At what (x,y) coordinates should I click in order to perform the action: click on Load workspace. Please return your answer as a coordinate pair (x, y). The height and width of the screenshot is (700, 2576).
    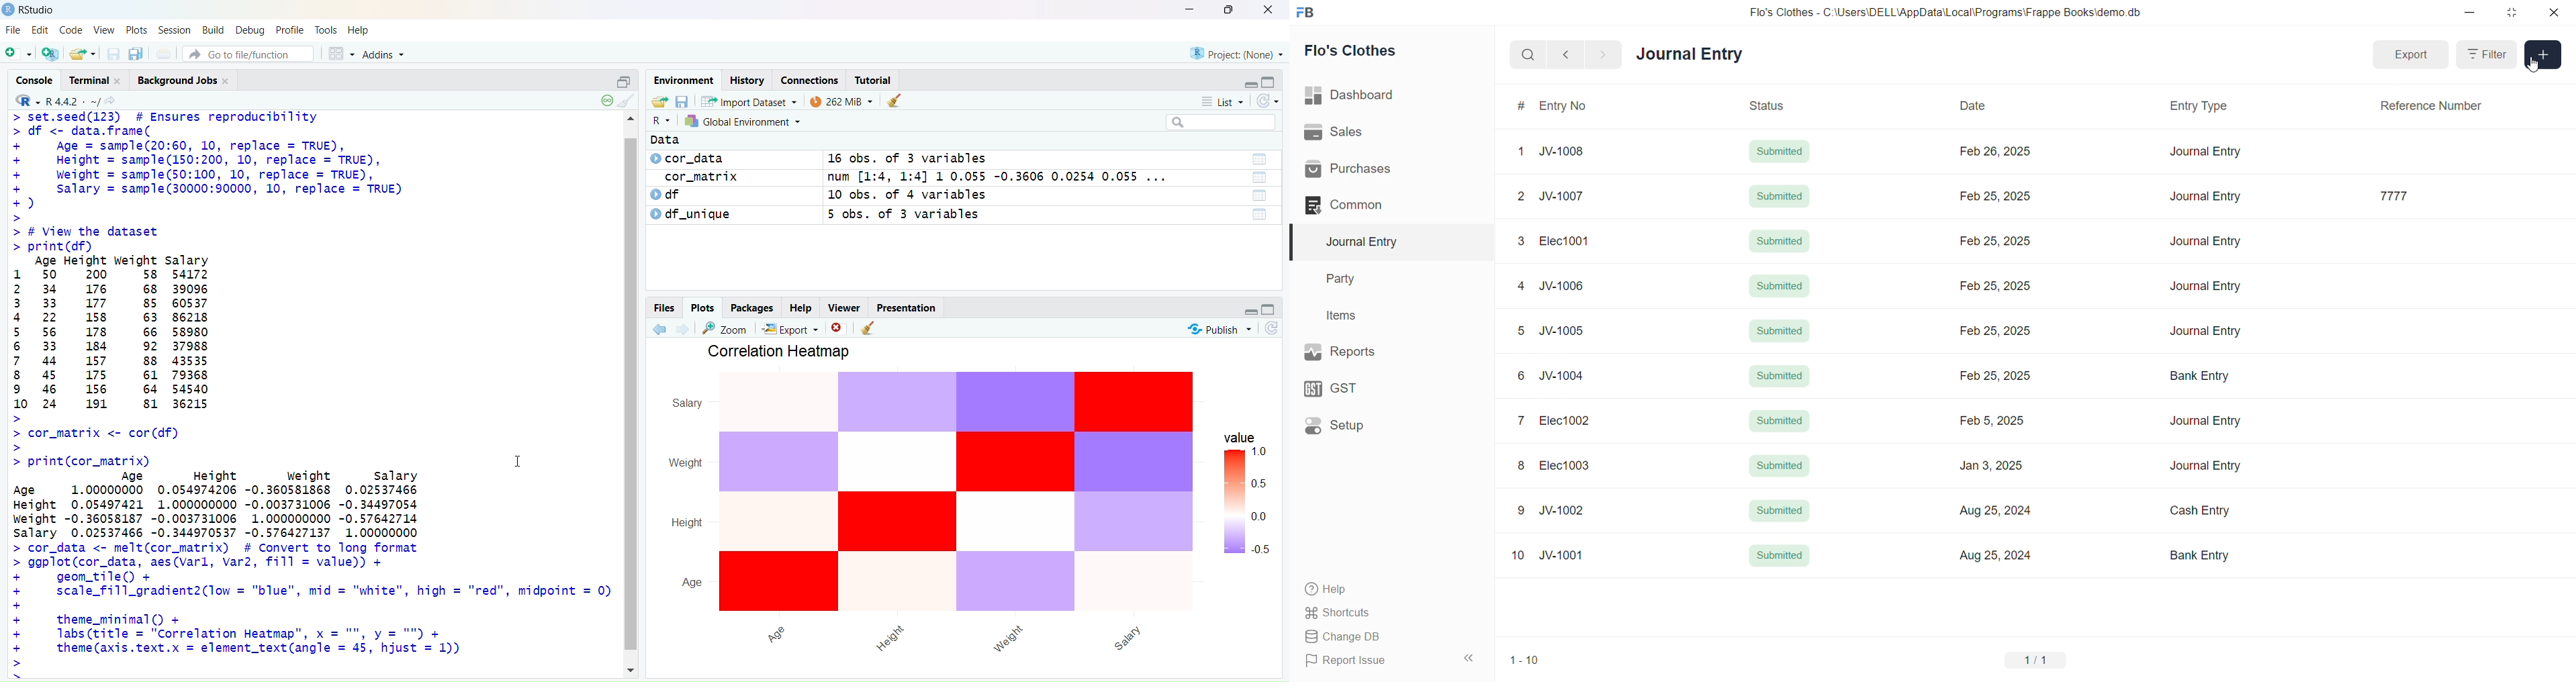
    Looking at the image, I should click on (659, 103).